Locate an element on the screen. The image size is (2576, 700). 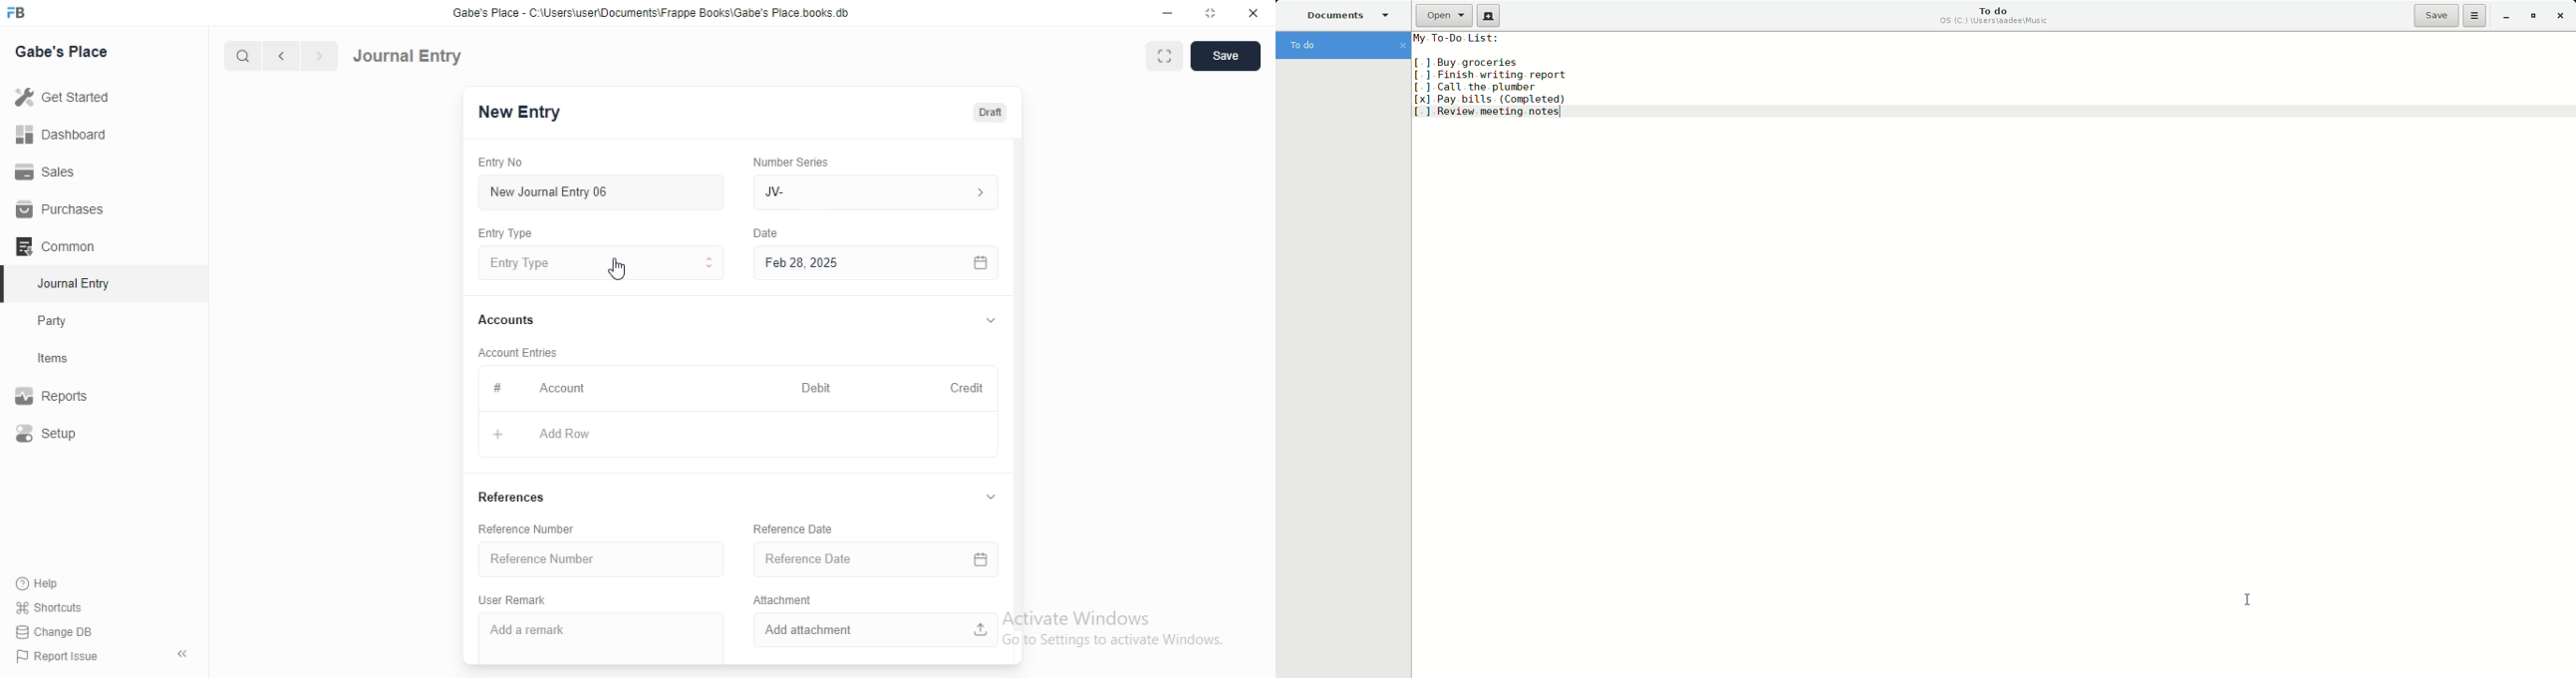
Reference Number is located at coordinates (541, 529).